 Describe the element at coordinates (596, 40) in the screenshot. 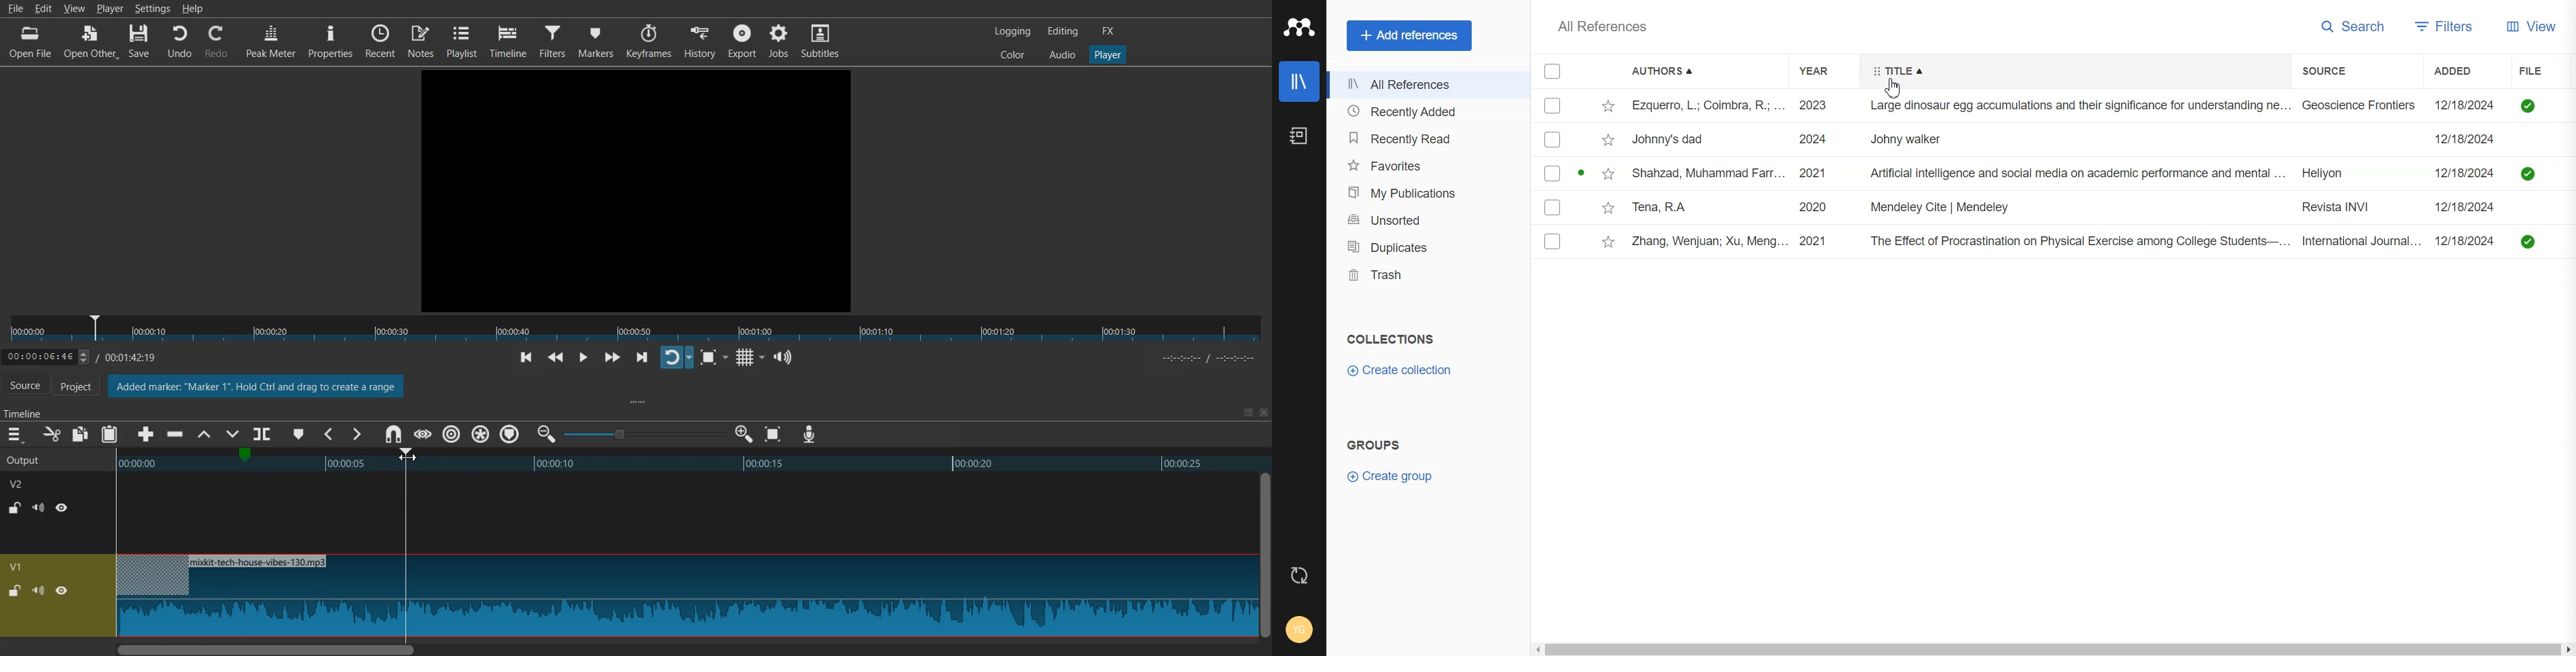

I see `Markers` at that location.